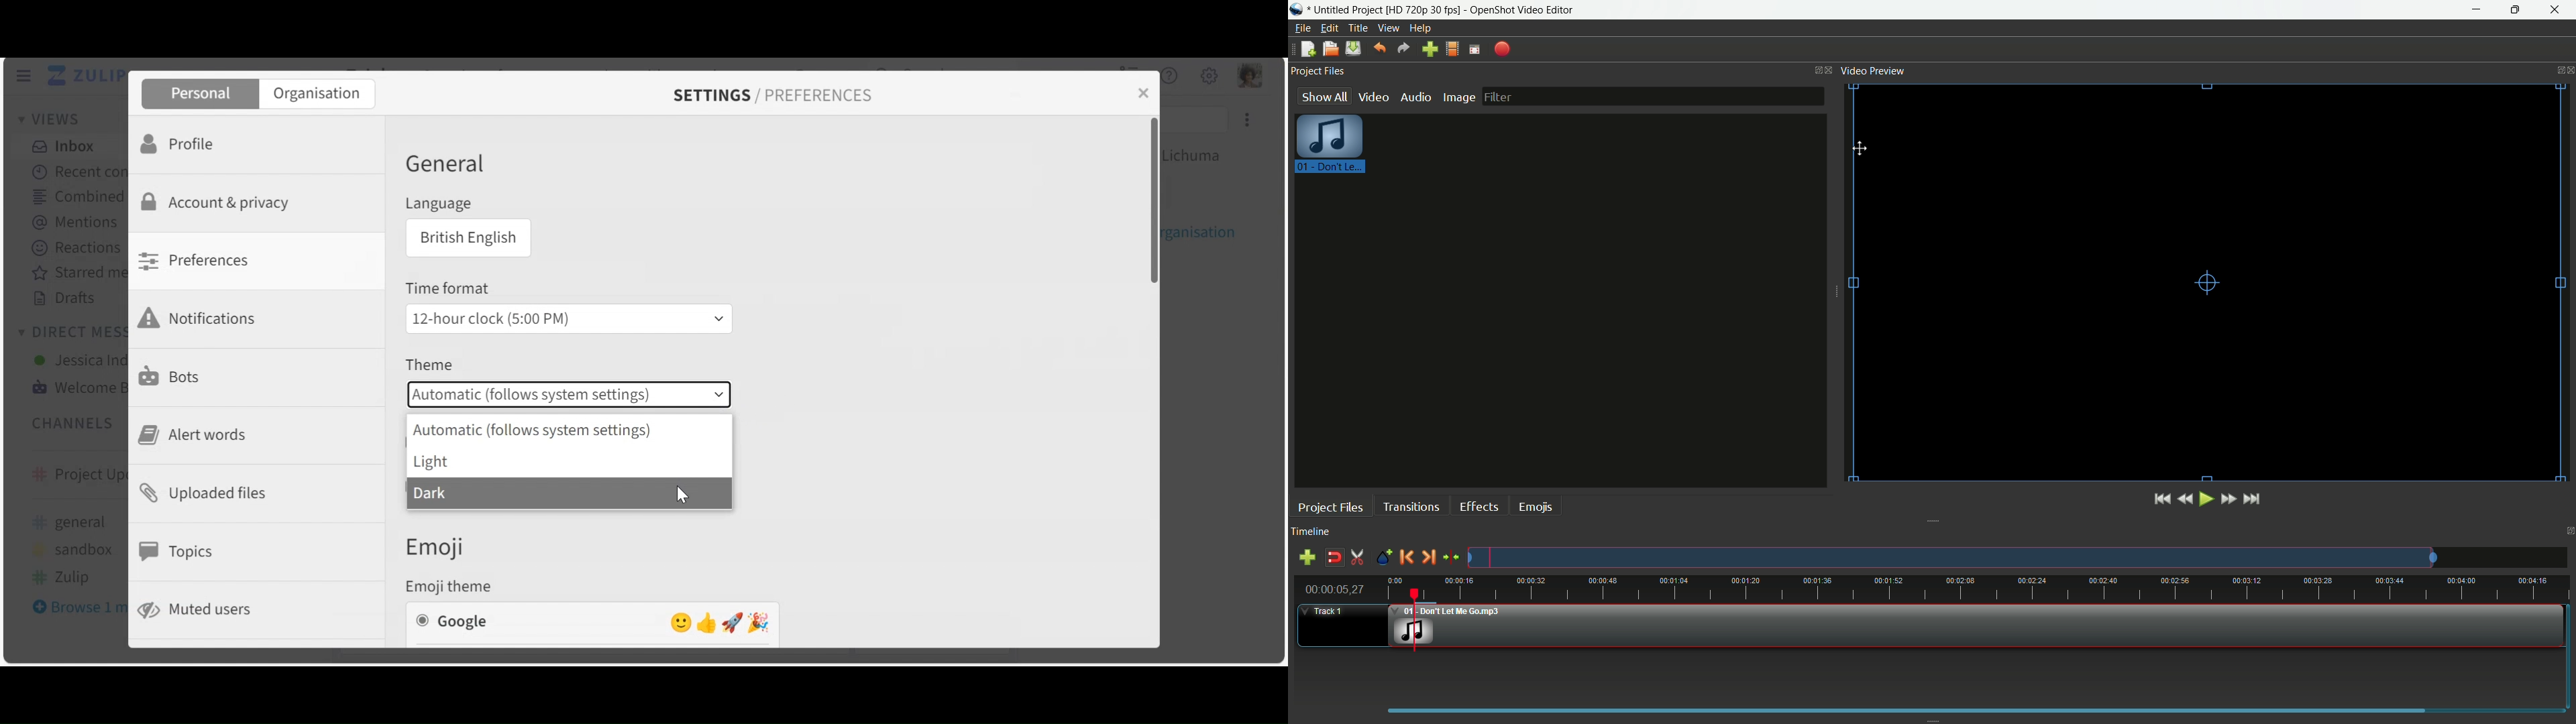 This screenshot has height=728, width=2576. What do you see at coordinates (566, 430) in the screenshot?
I see `Automatic (follows system settings)` at bounding box center [566, 430].